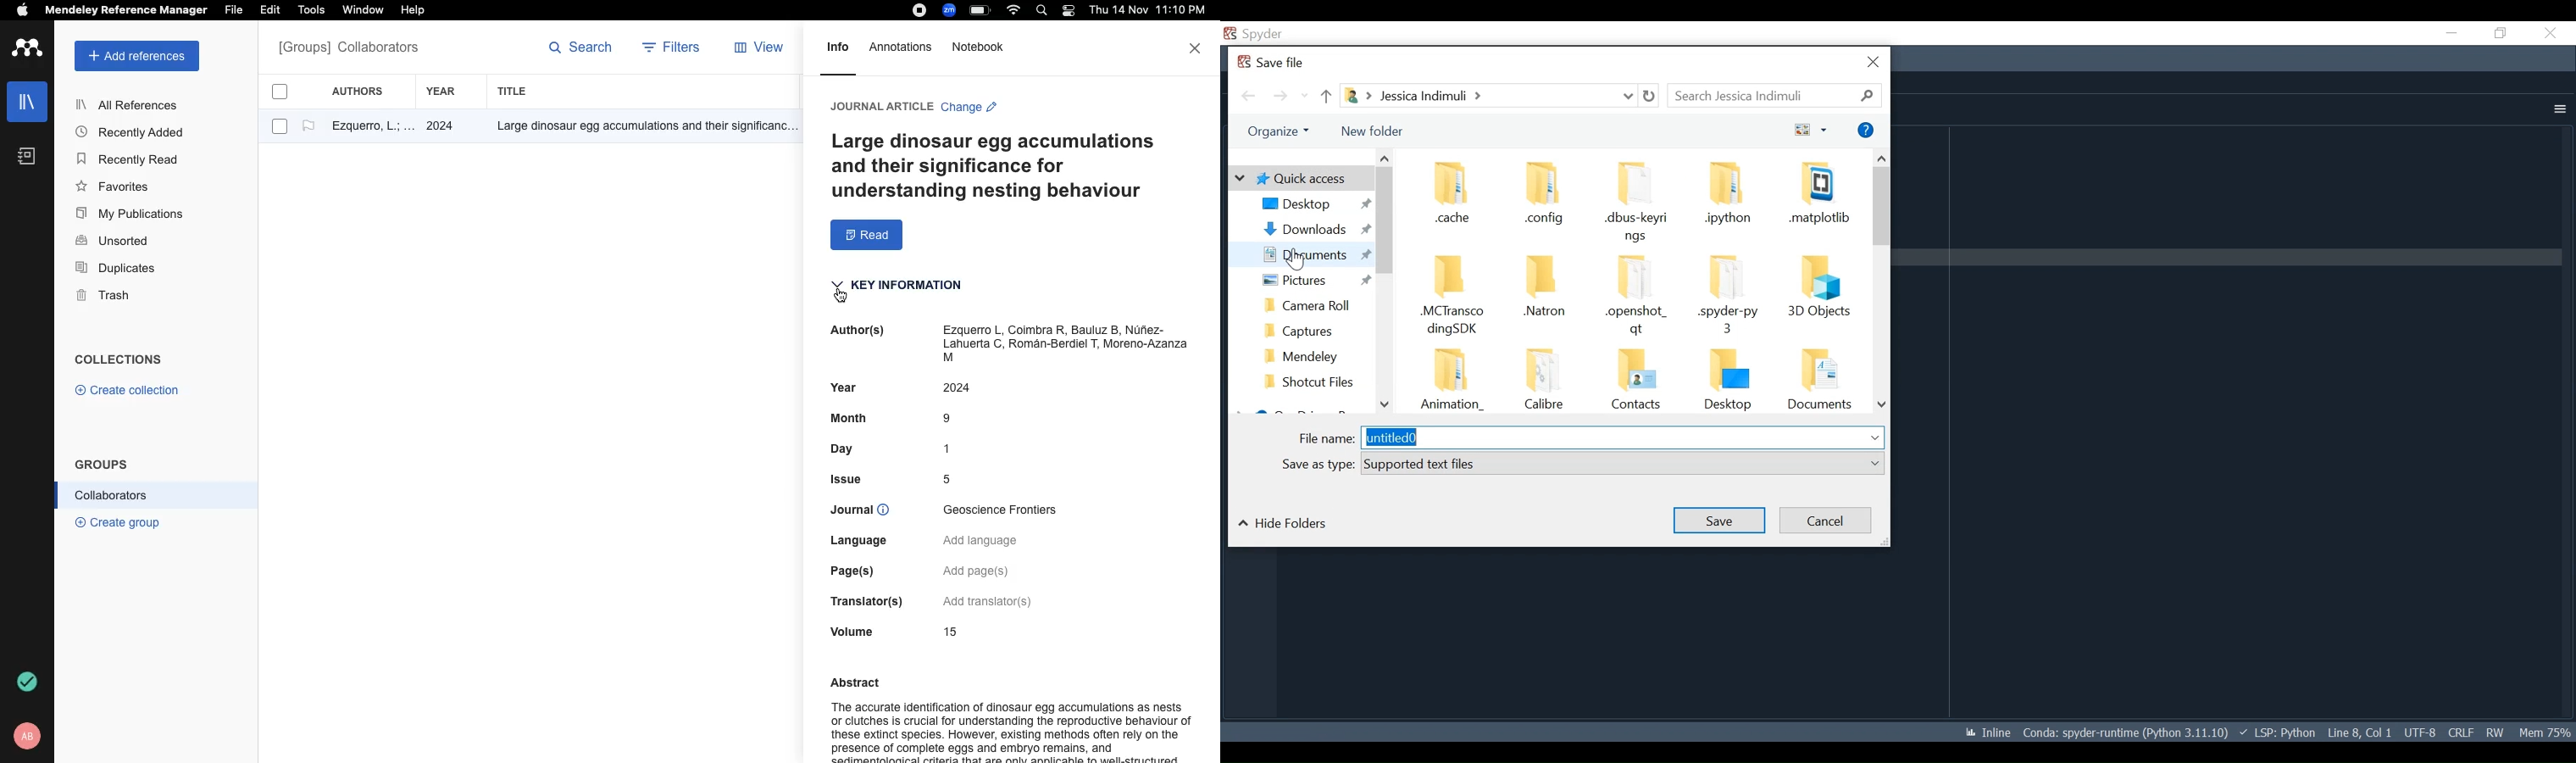  What do you see at coordinates (1825, 521) in the screenshot?
I see `Cancel` at bounding box center [1825, 521].